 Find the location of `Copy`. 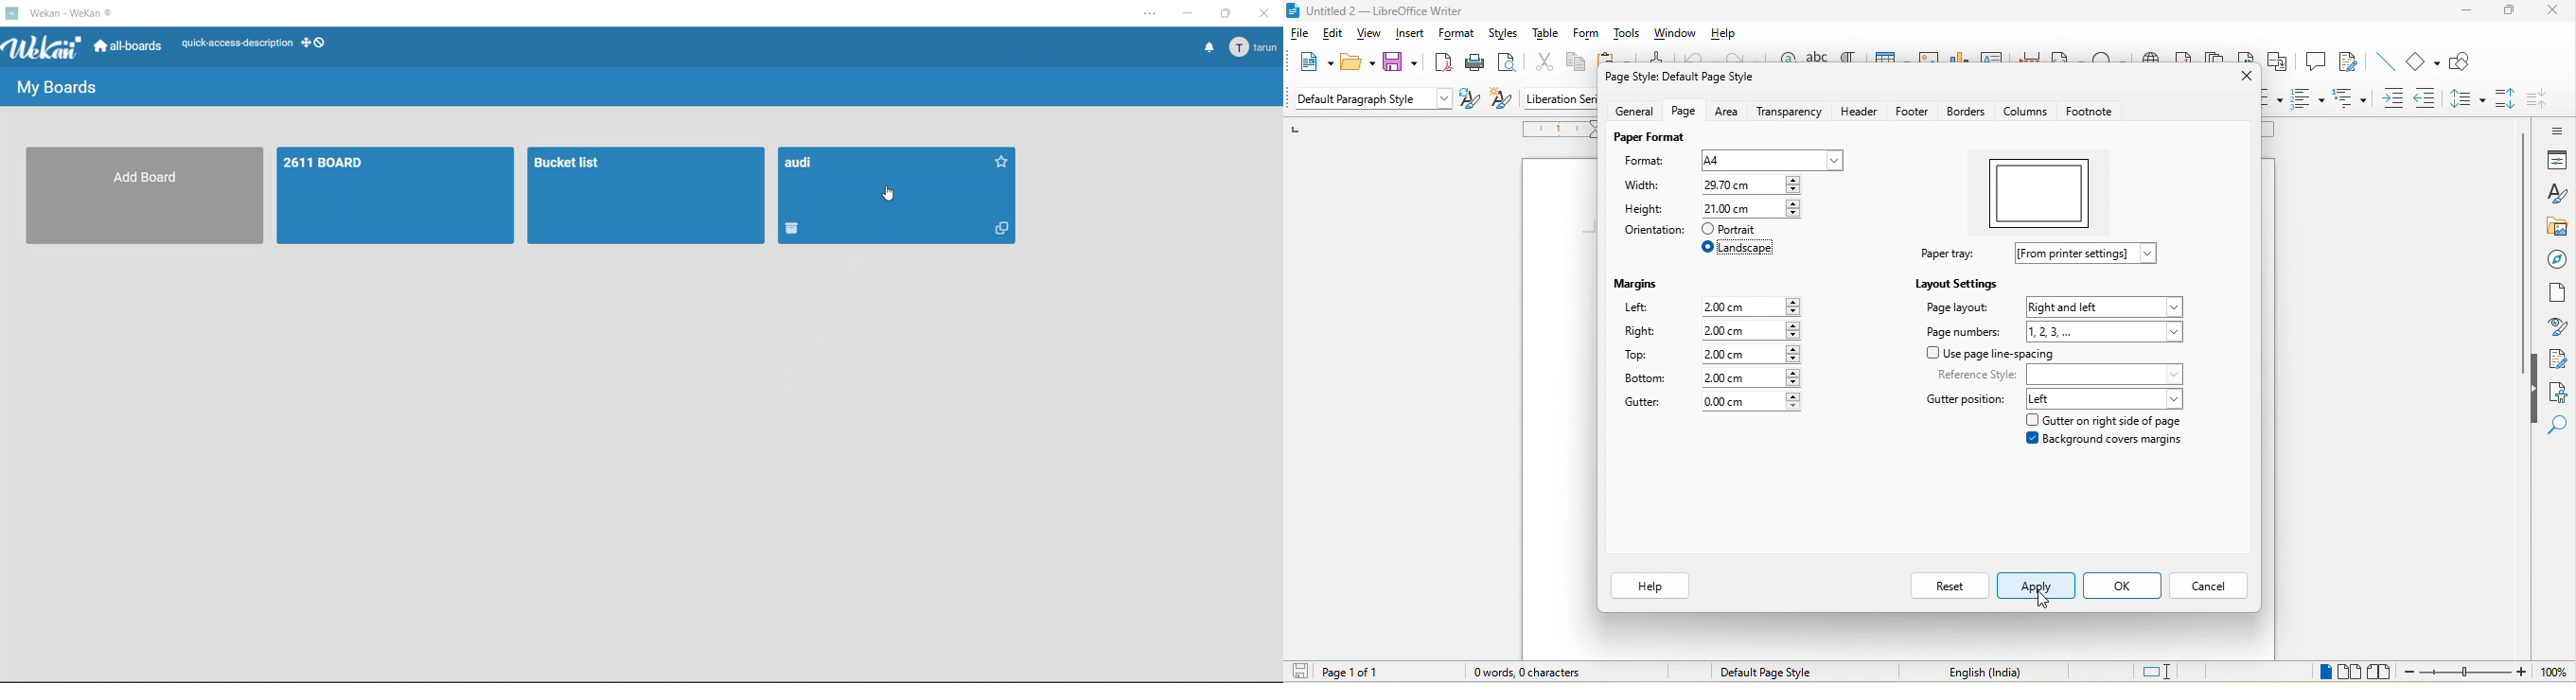

Copy is located at coordinates (1002, 227).